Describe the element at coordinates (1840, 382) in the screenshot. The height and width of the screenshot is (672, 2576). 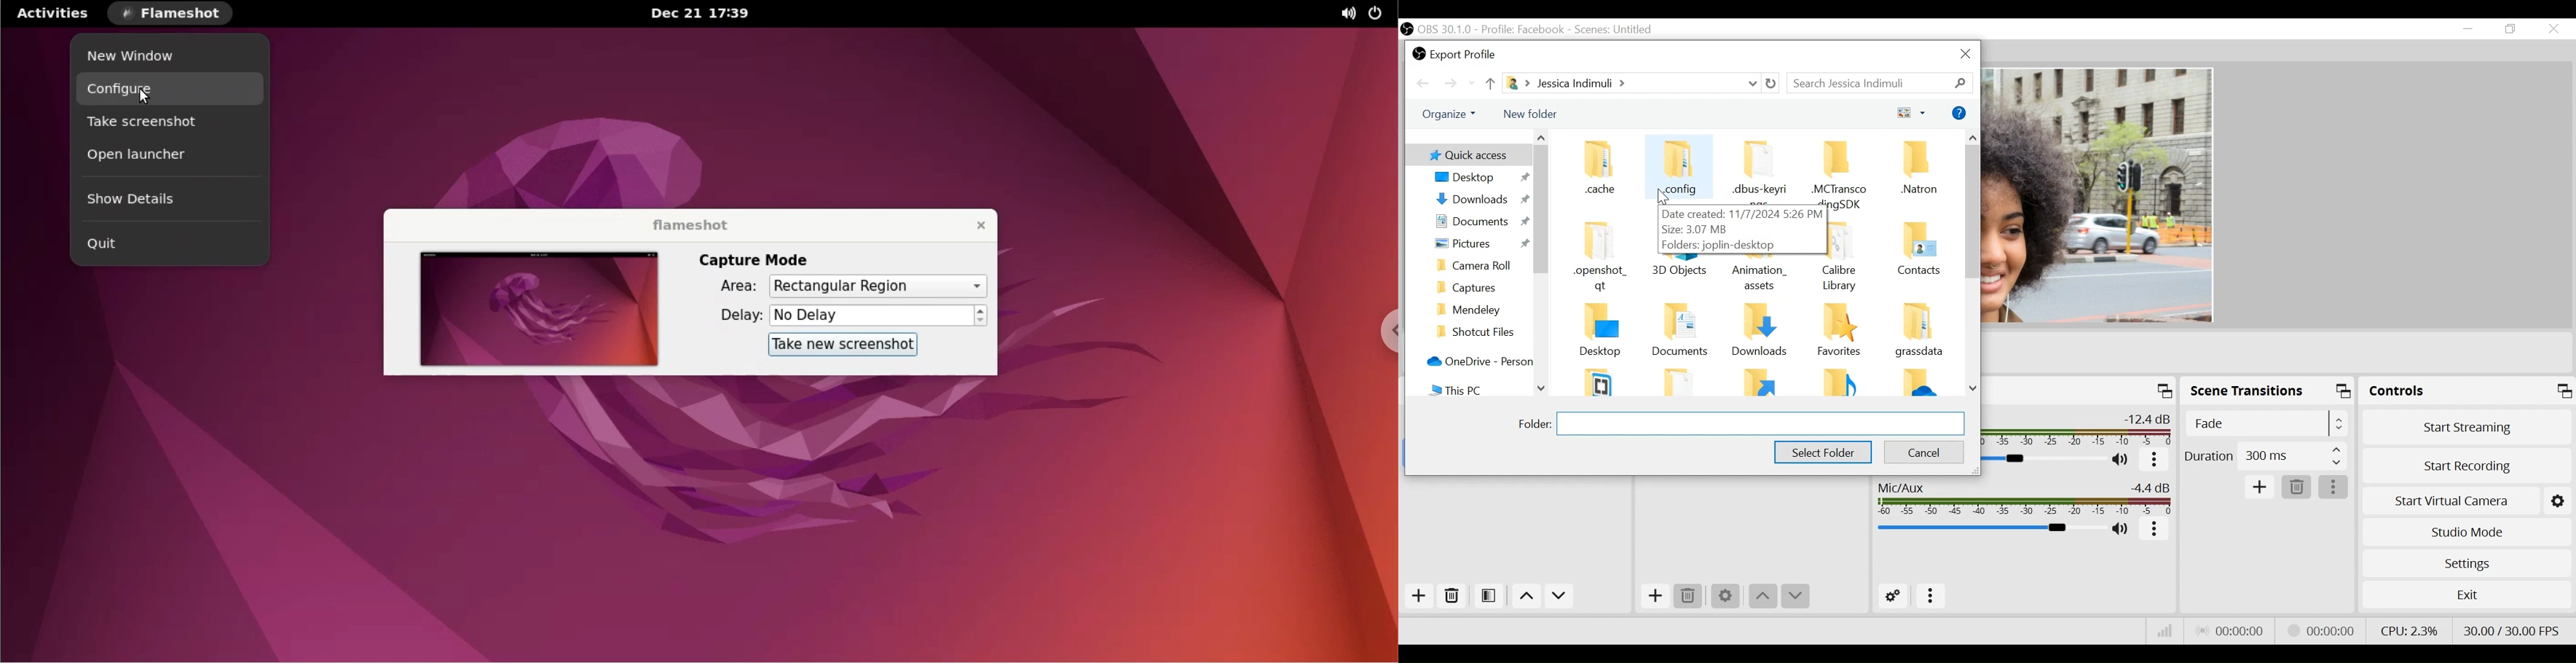
I see `Folder` at that location.